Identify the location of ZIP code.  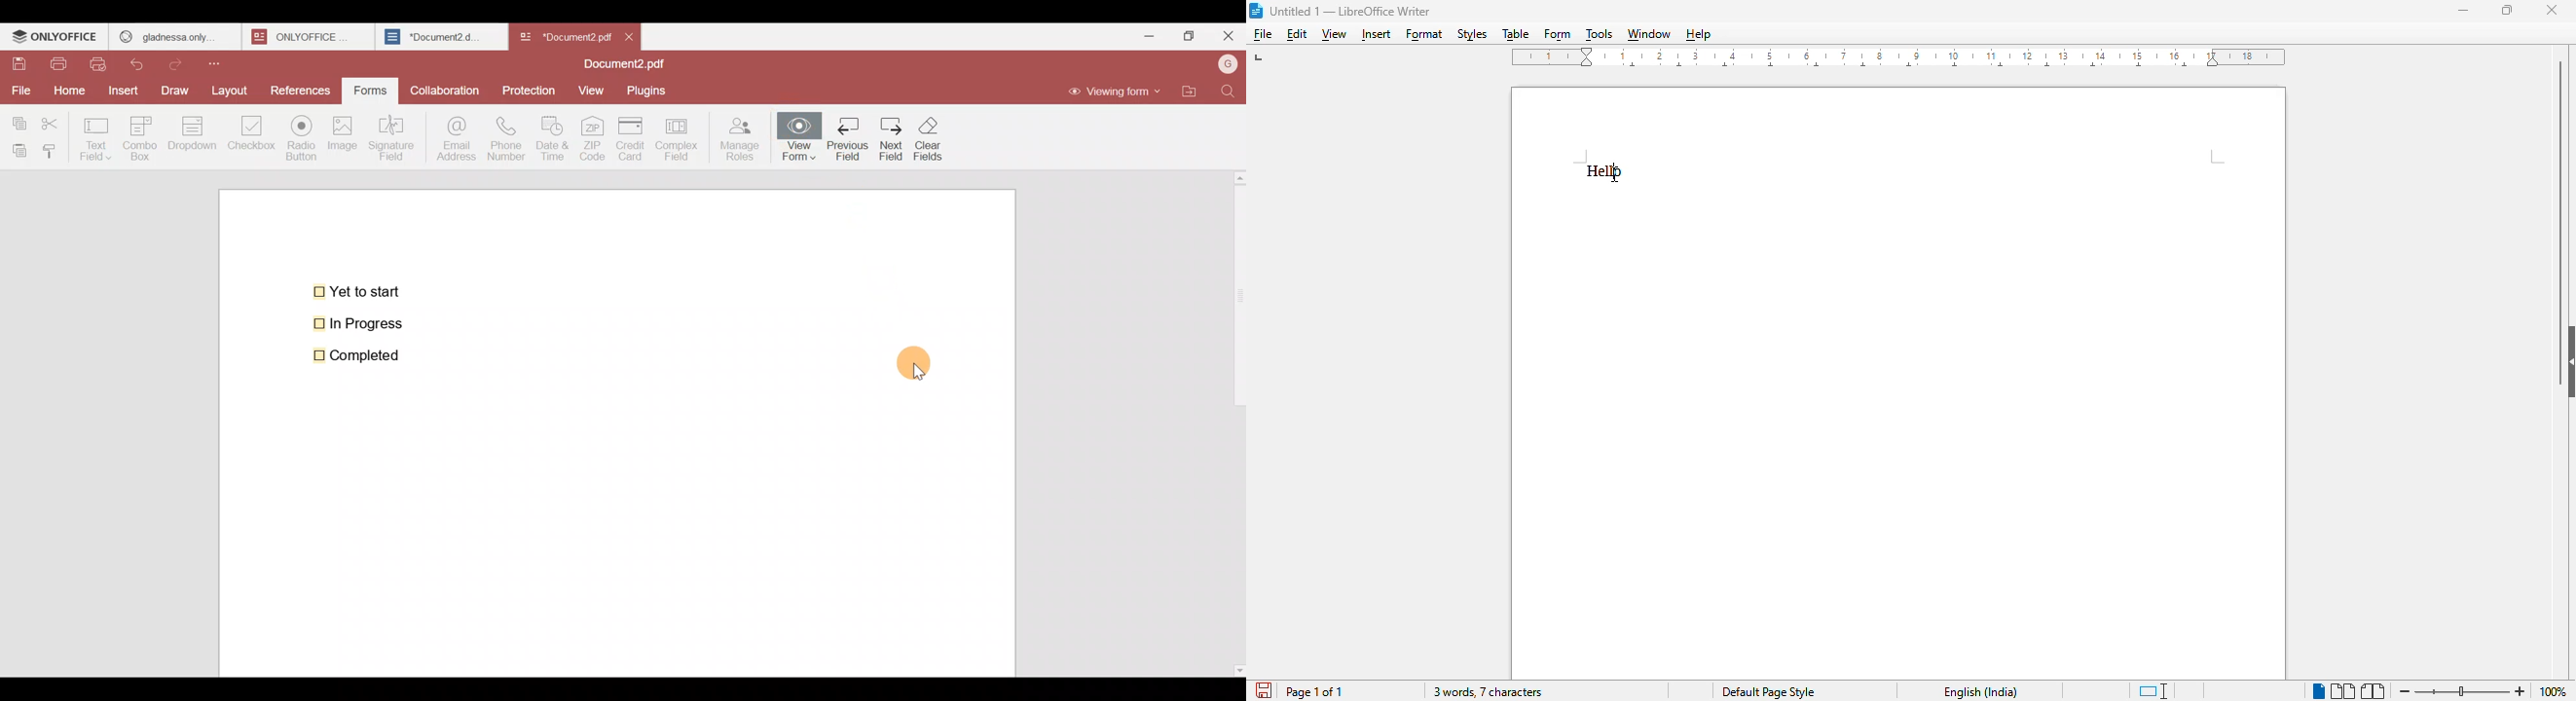
(592, 140).